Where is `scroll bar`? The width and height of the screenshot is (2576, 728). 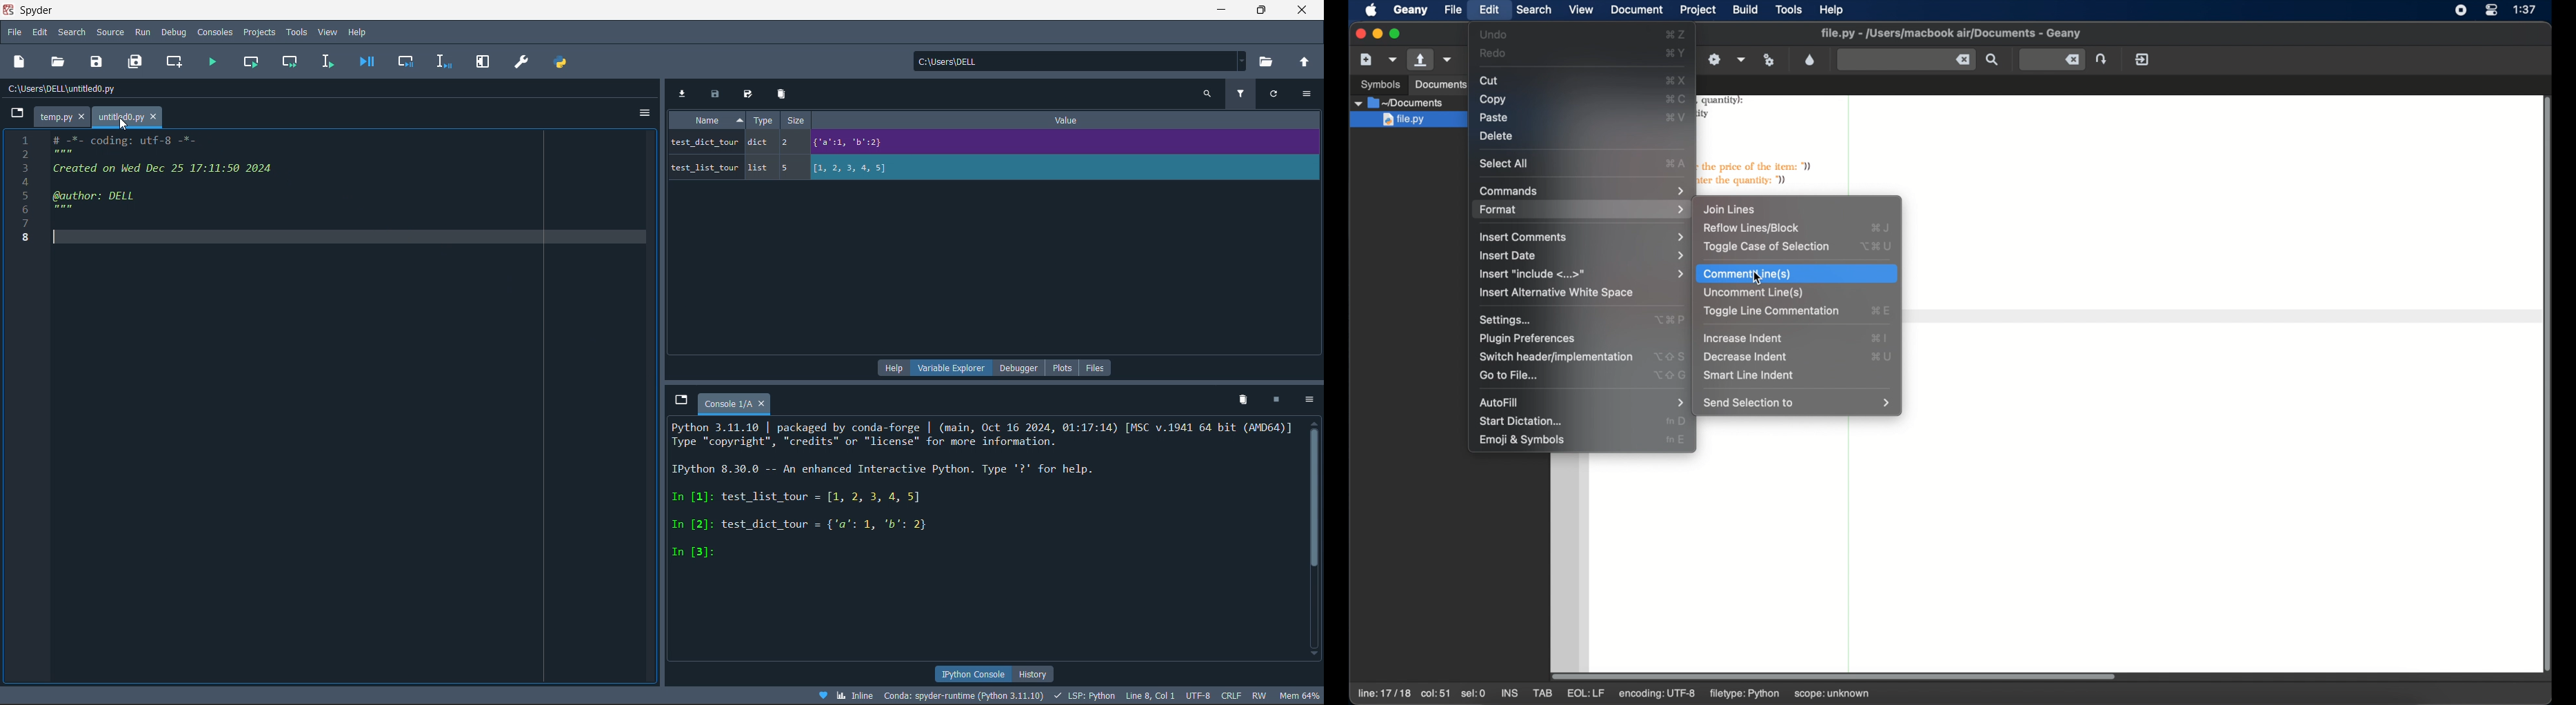
scroll bar is located at coordinates (1316, 533).